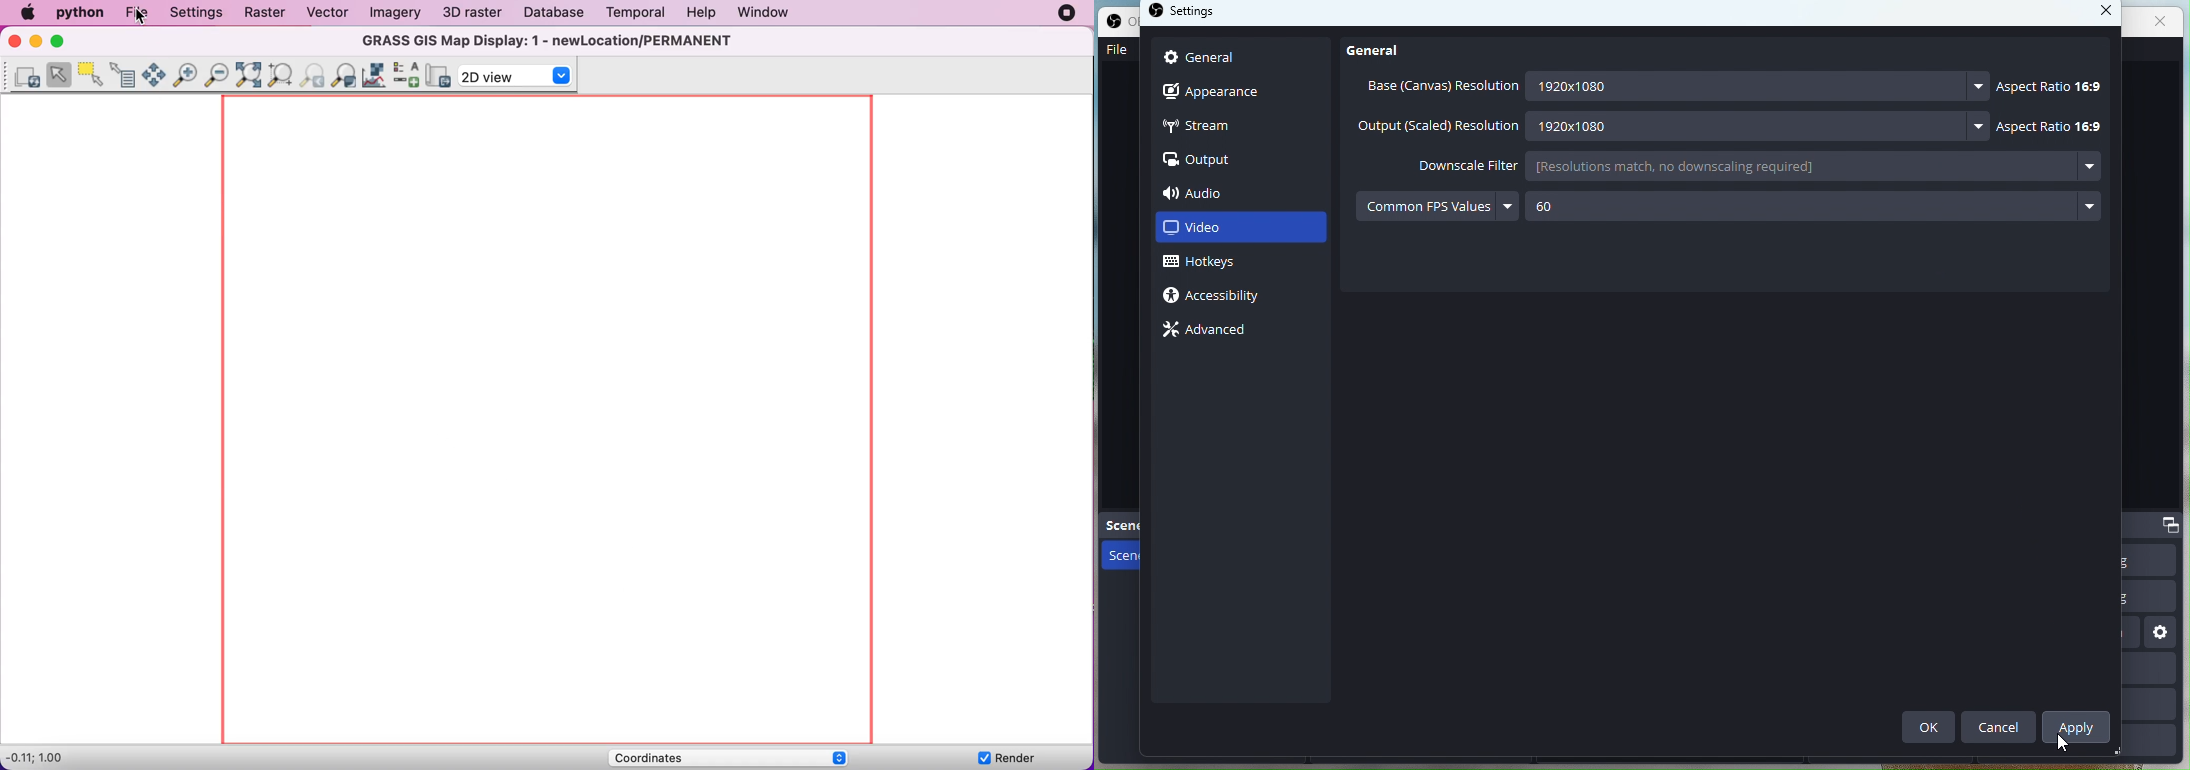  What do you see at coordinates (1157, 13) in the screenshot?
I see `OBS studio logo` at bounding box center [1157, 13].